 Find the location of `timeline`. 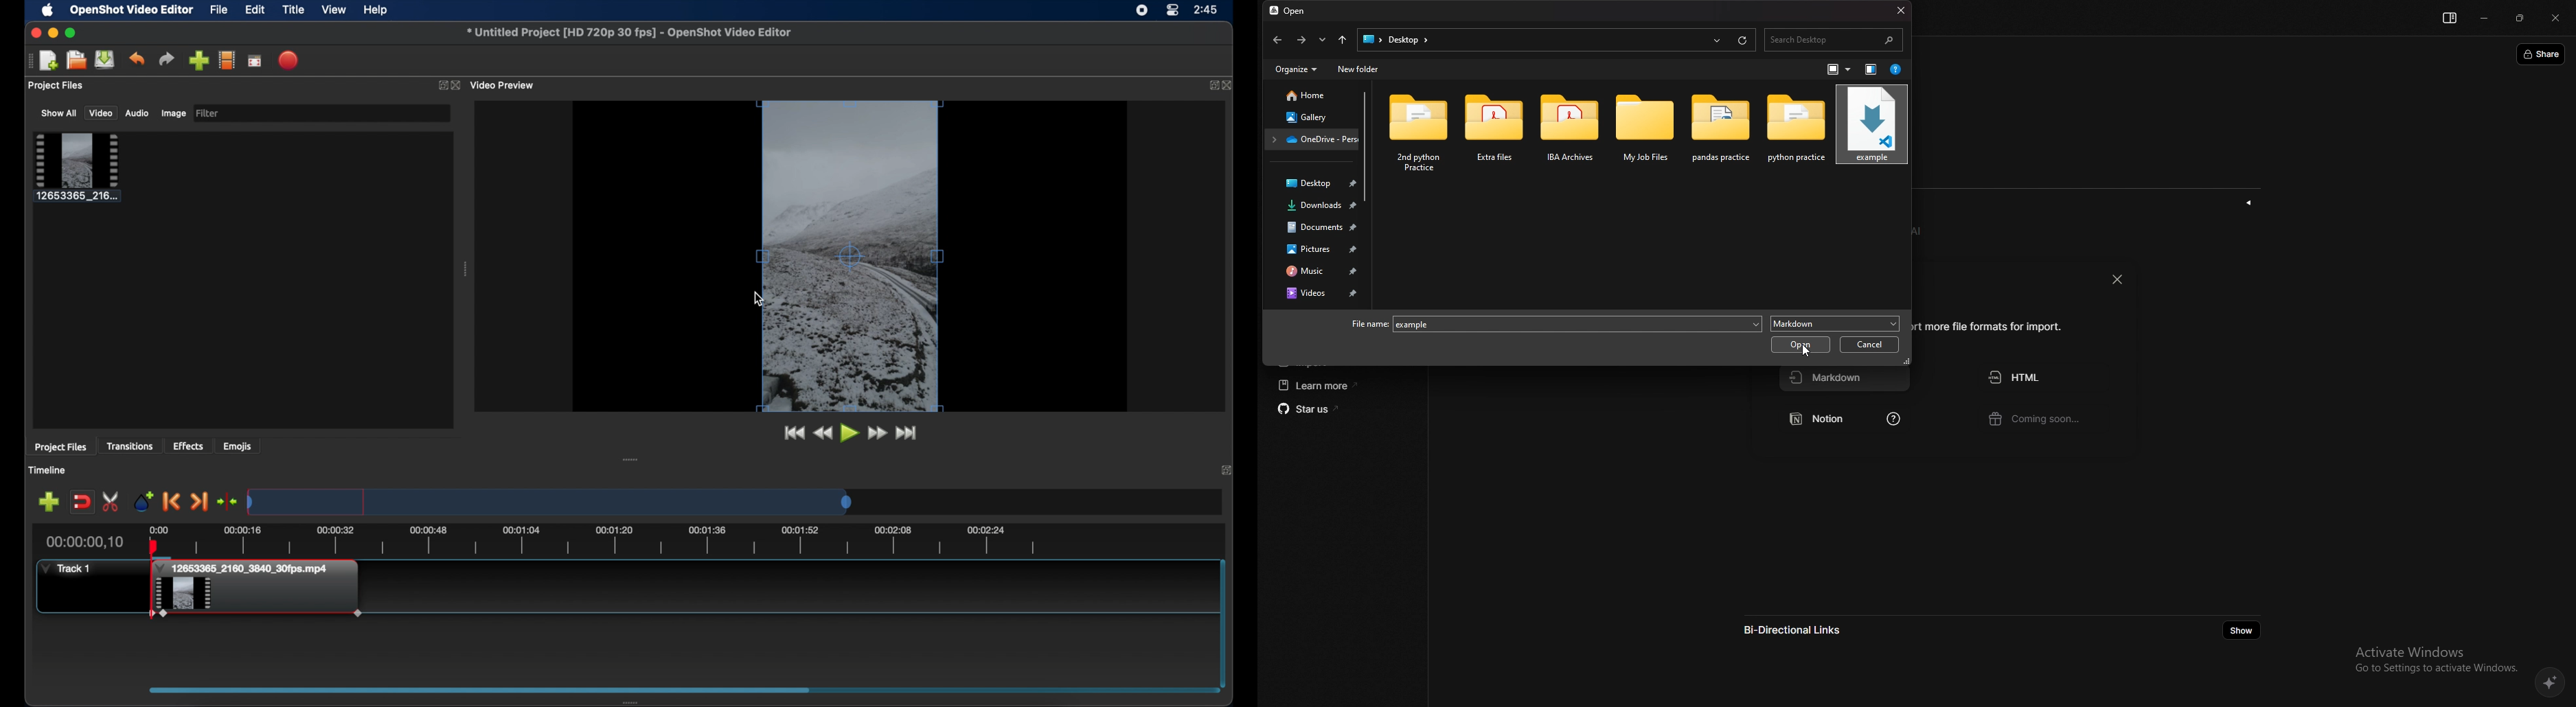

timeline is located at coordinates (595, 540).